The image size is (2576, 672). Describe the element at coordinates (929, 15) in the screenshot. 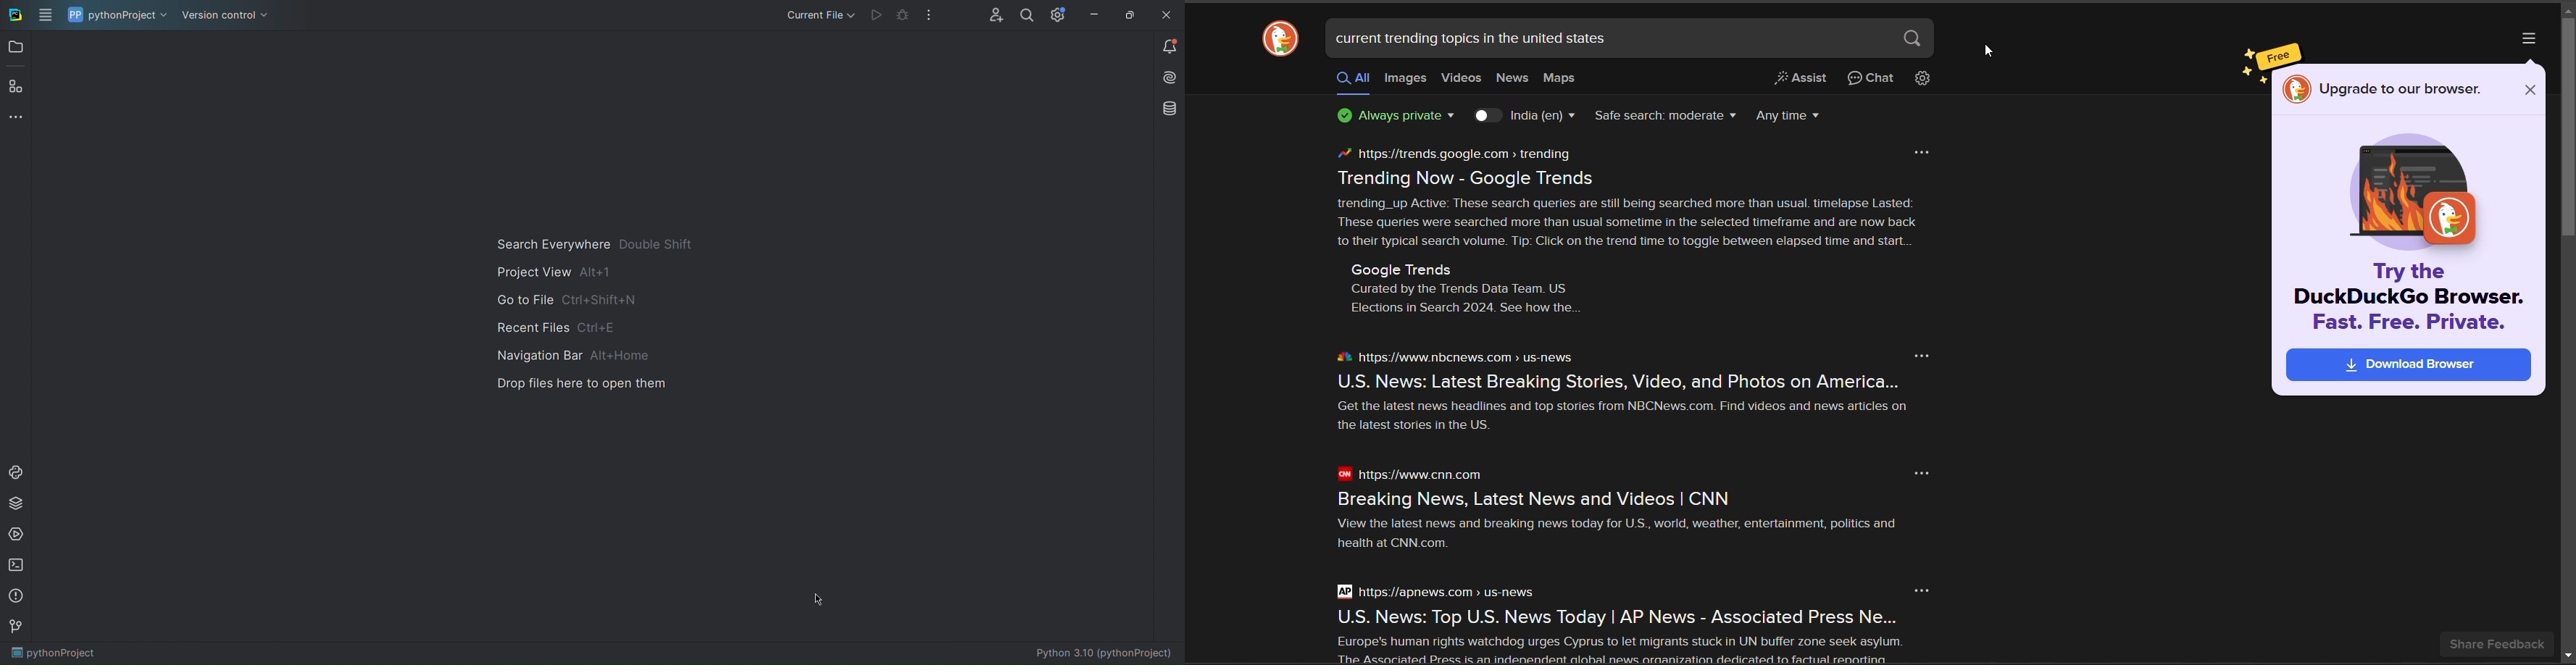

I see `More` at that location.